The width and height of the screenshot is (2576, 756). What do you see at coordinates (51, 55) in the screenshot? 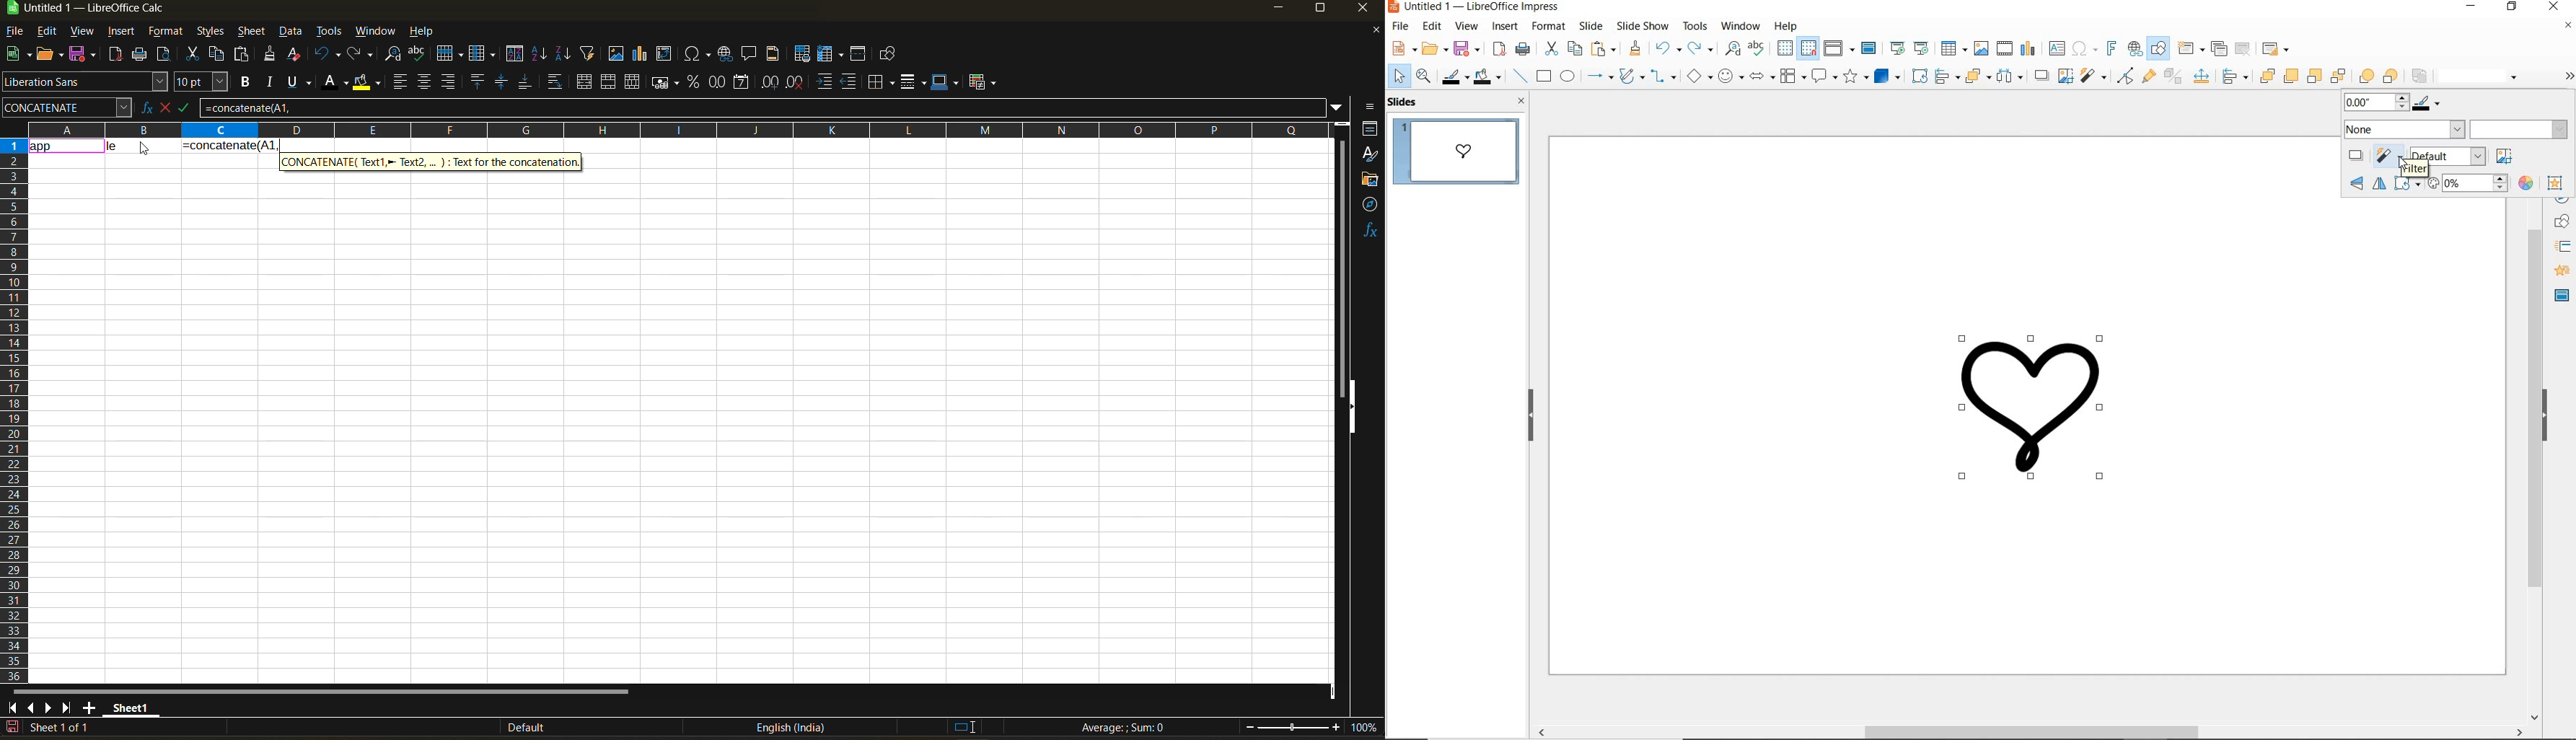
I see `open` at bounding box center [51, 55].